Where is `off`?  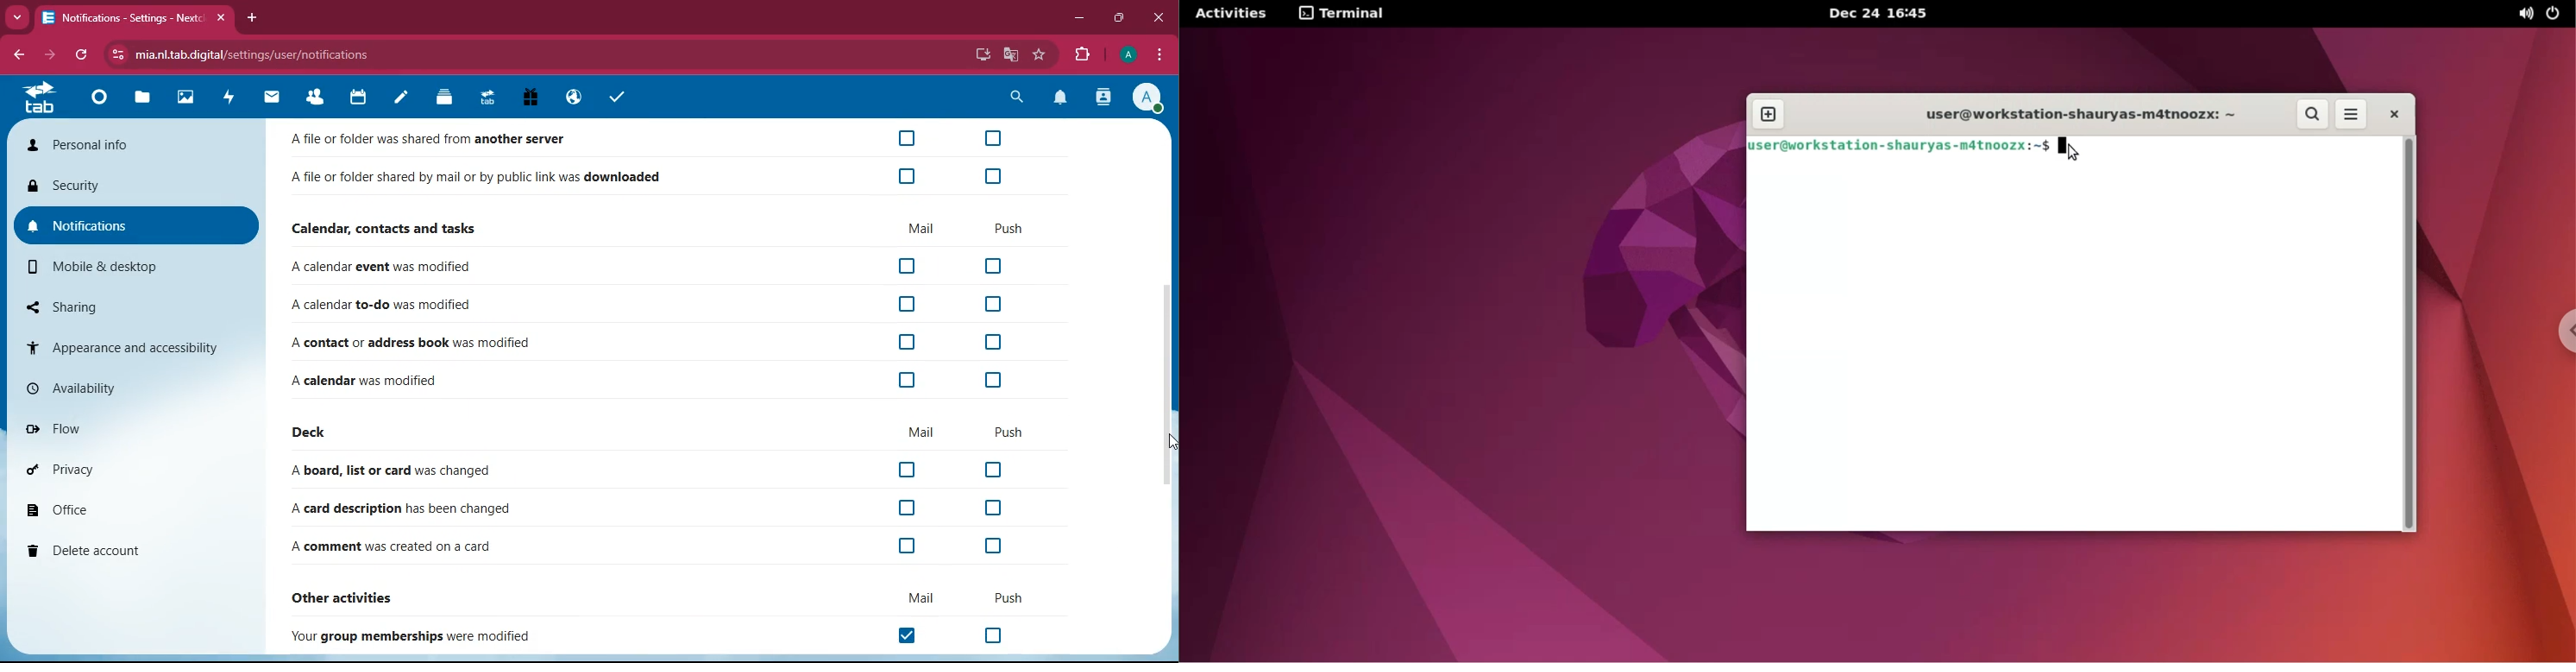
off is located at coordinates (909, 177).